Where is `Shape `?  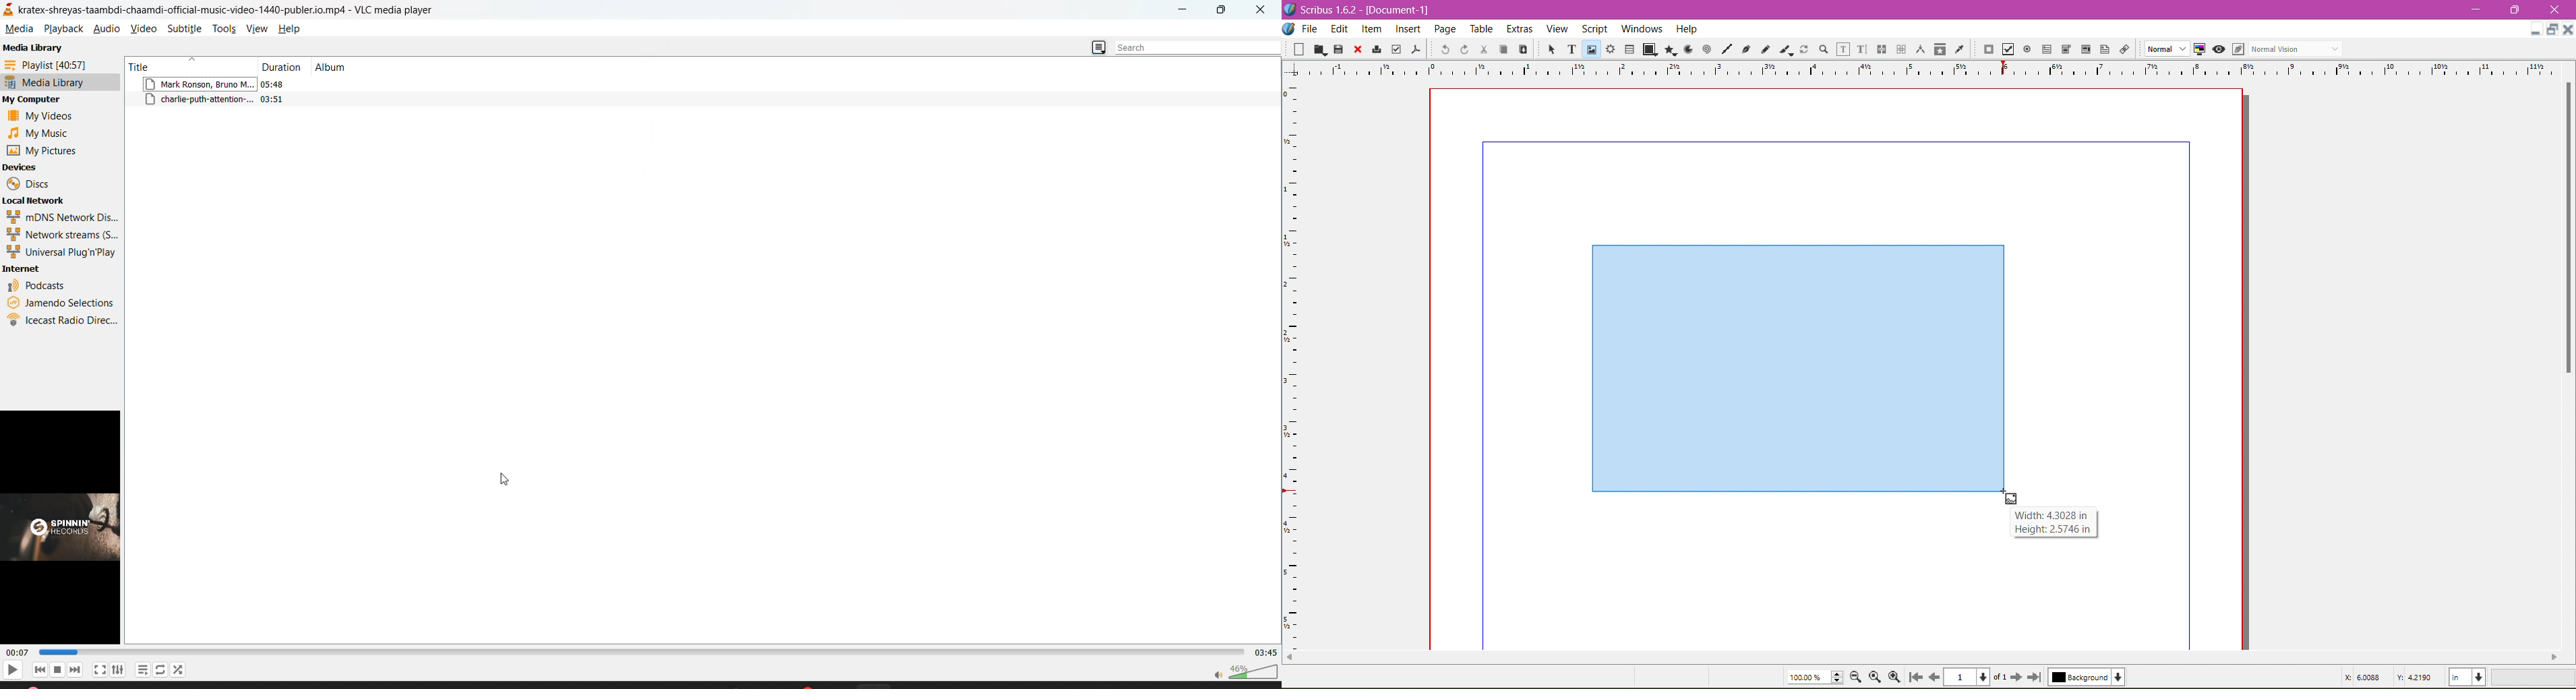 Shape  is located at coordinates (1649, 50).